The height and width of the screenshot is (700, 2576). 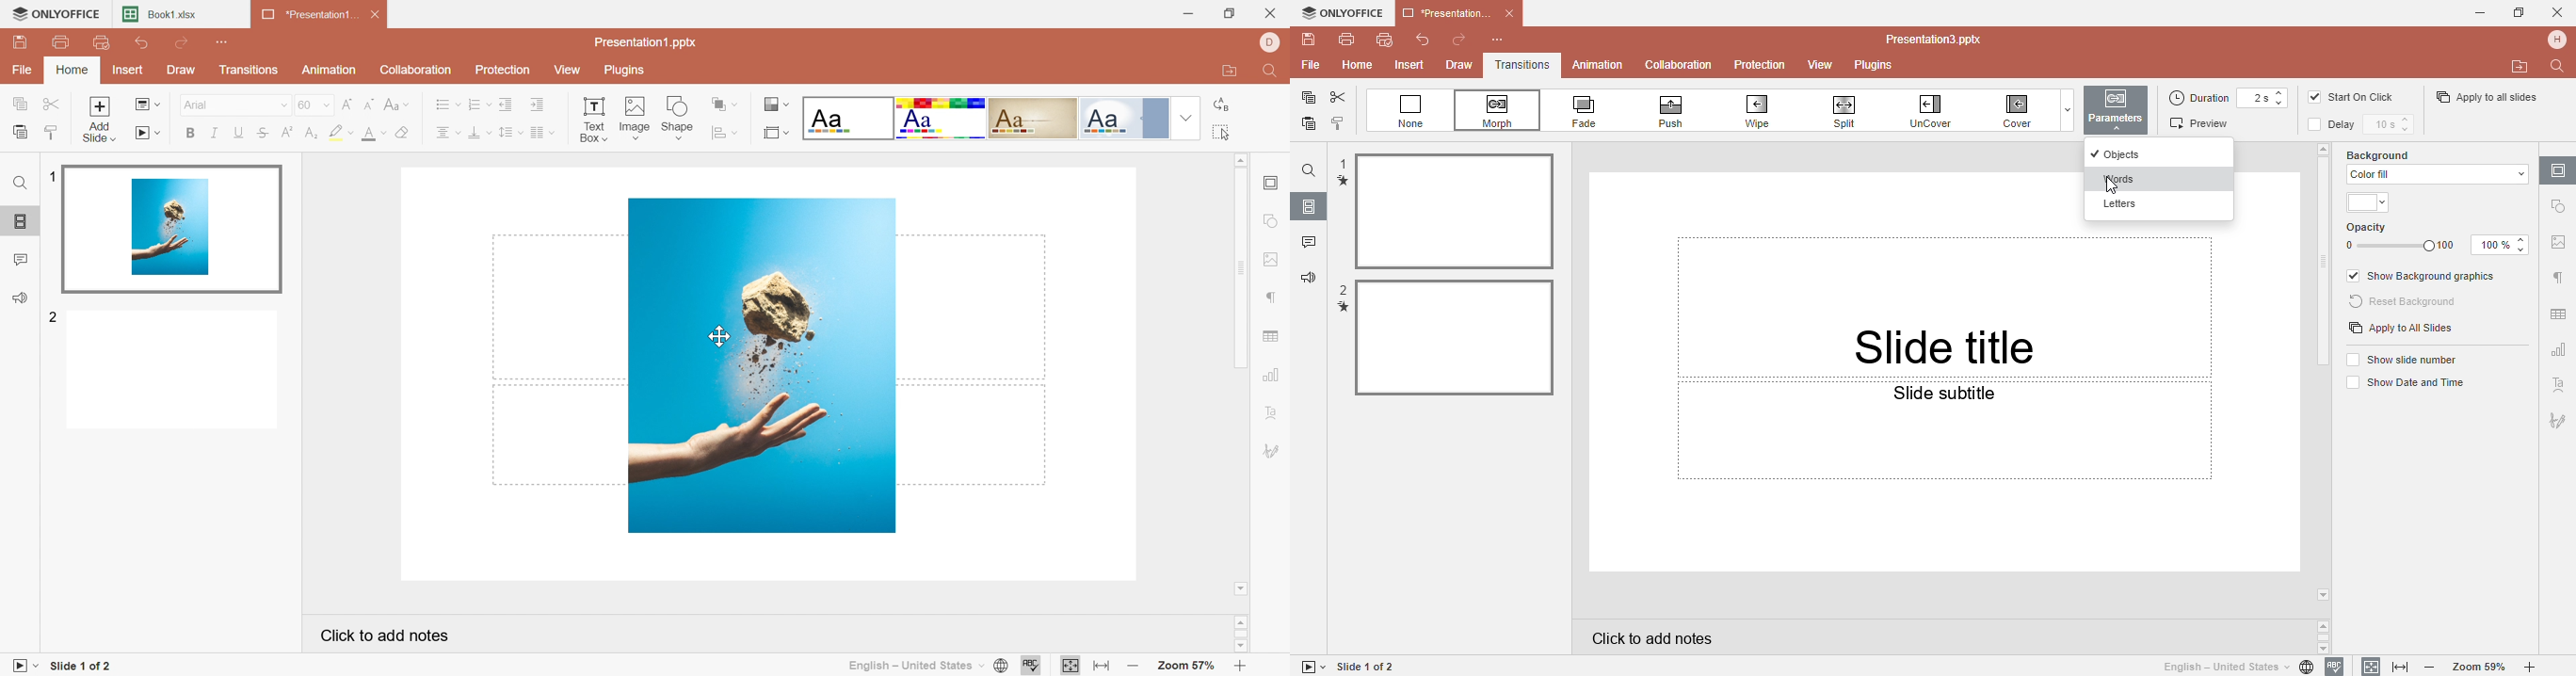 I want to click on *Presentation1..., so click(x=311, y=15).